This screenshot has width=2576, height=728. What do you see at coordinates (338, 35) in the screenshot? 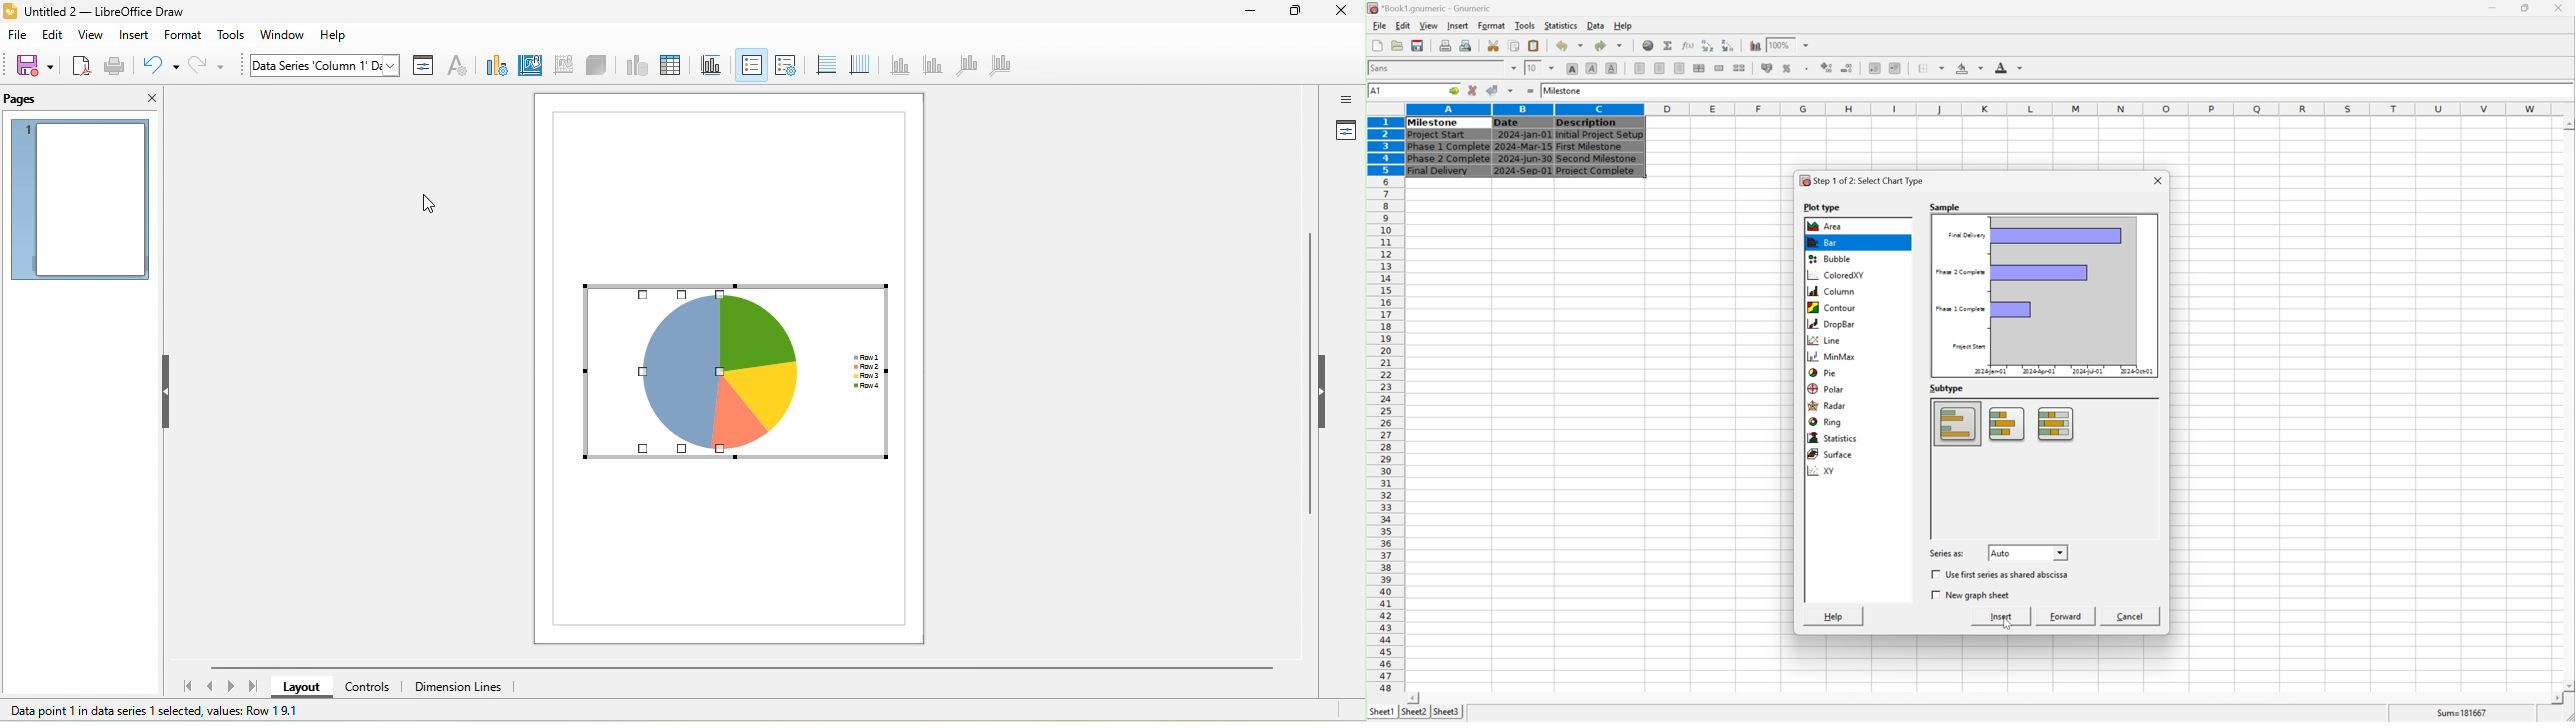
I see `help` at bounding box center [338, 35].